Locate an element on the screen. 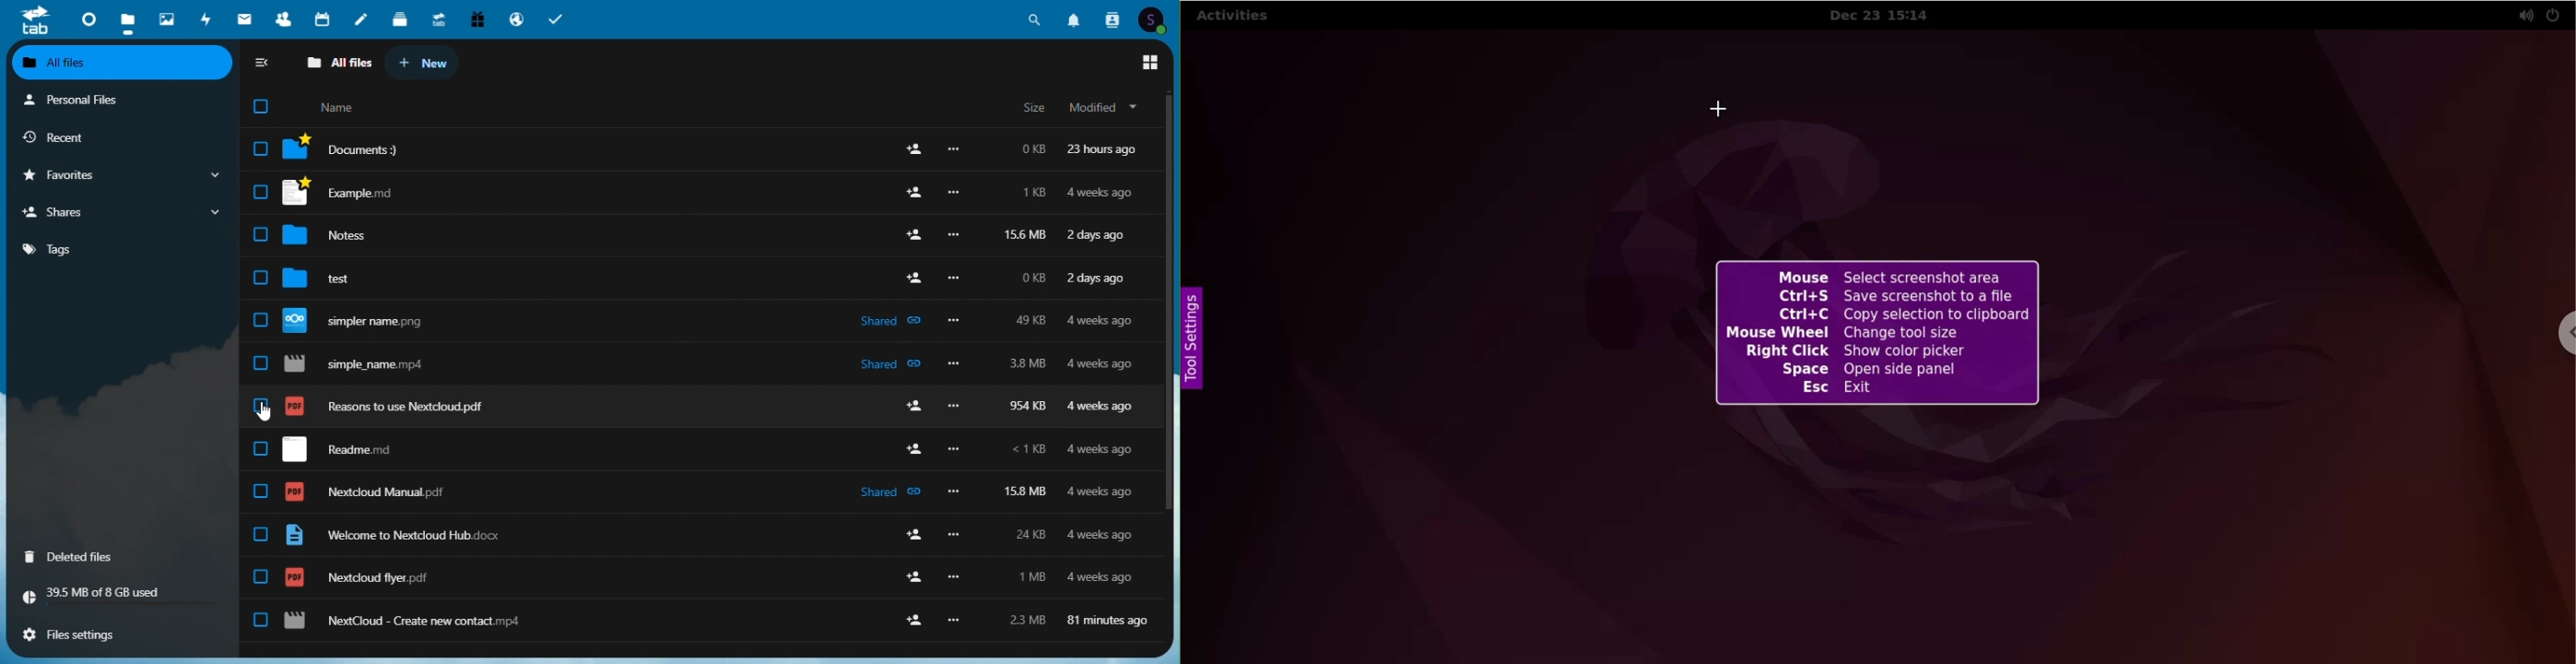   is located at coordinates (952, 279).